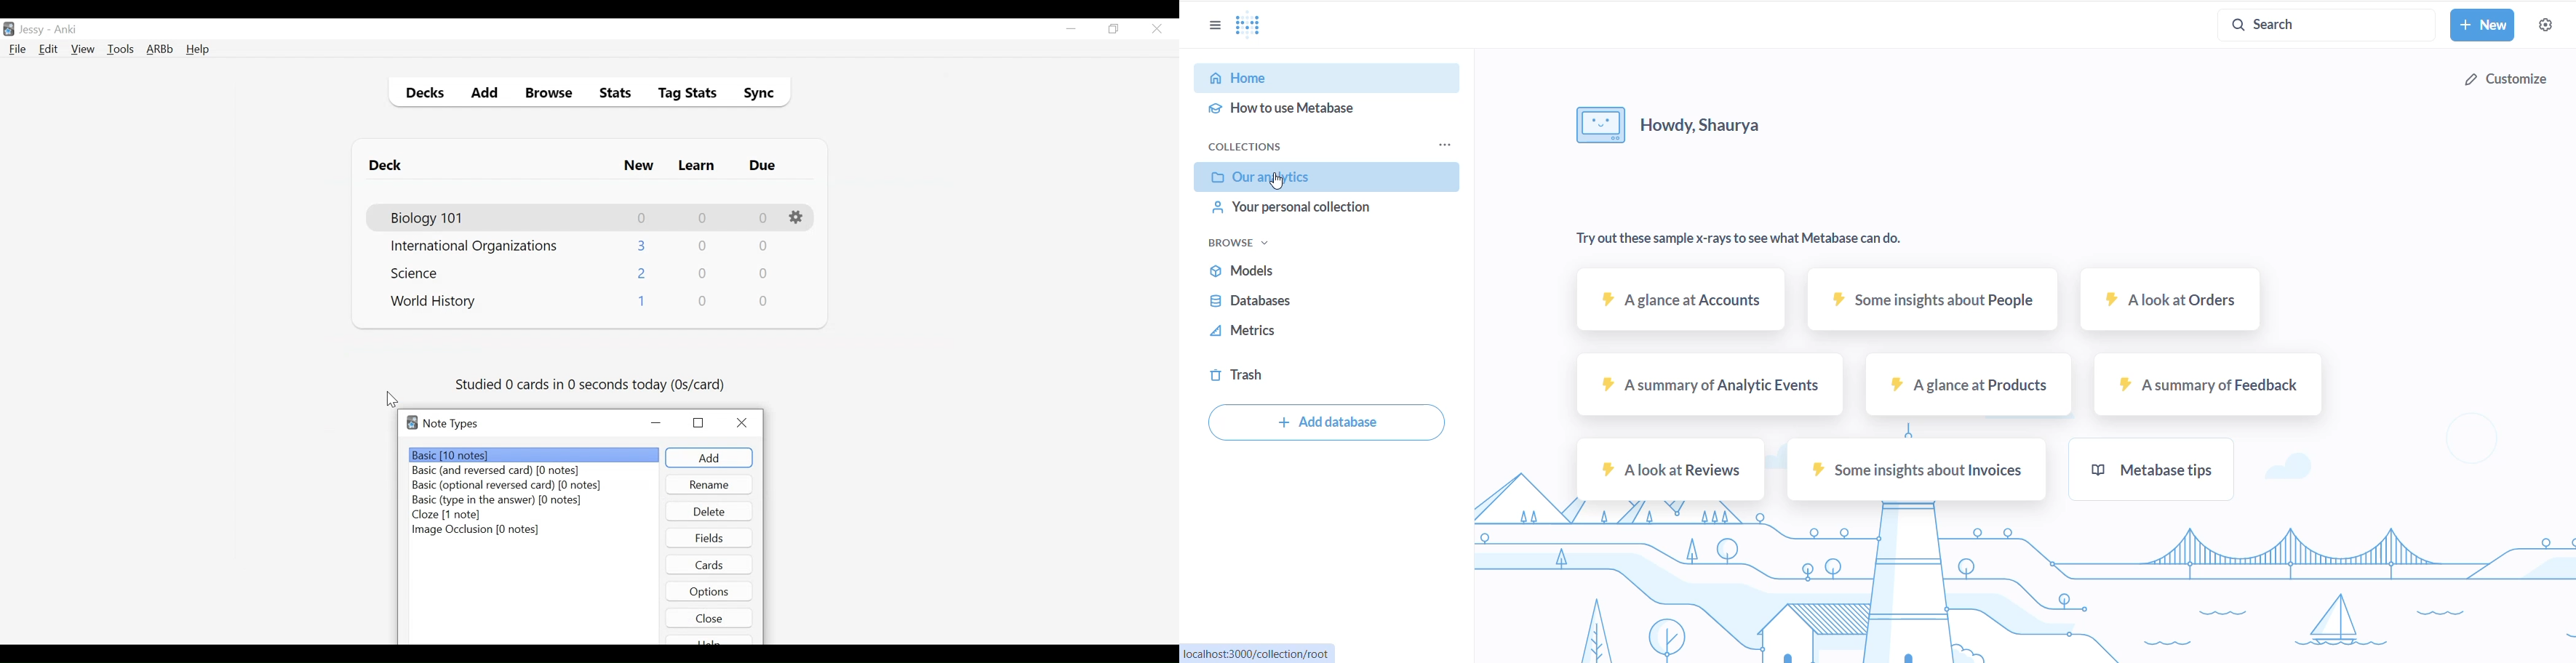 This screenshot has width=2576, height=672. Describe the element at coordinates (710, 591) in the screenshot. I see `Options` at that location.